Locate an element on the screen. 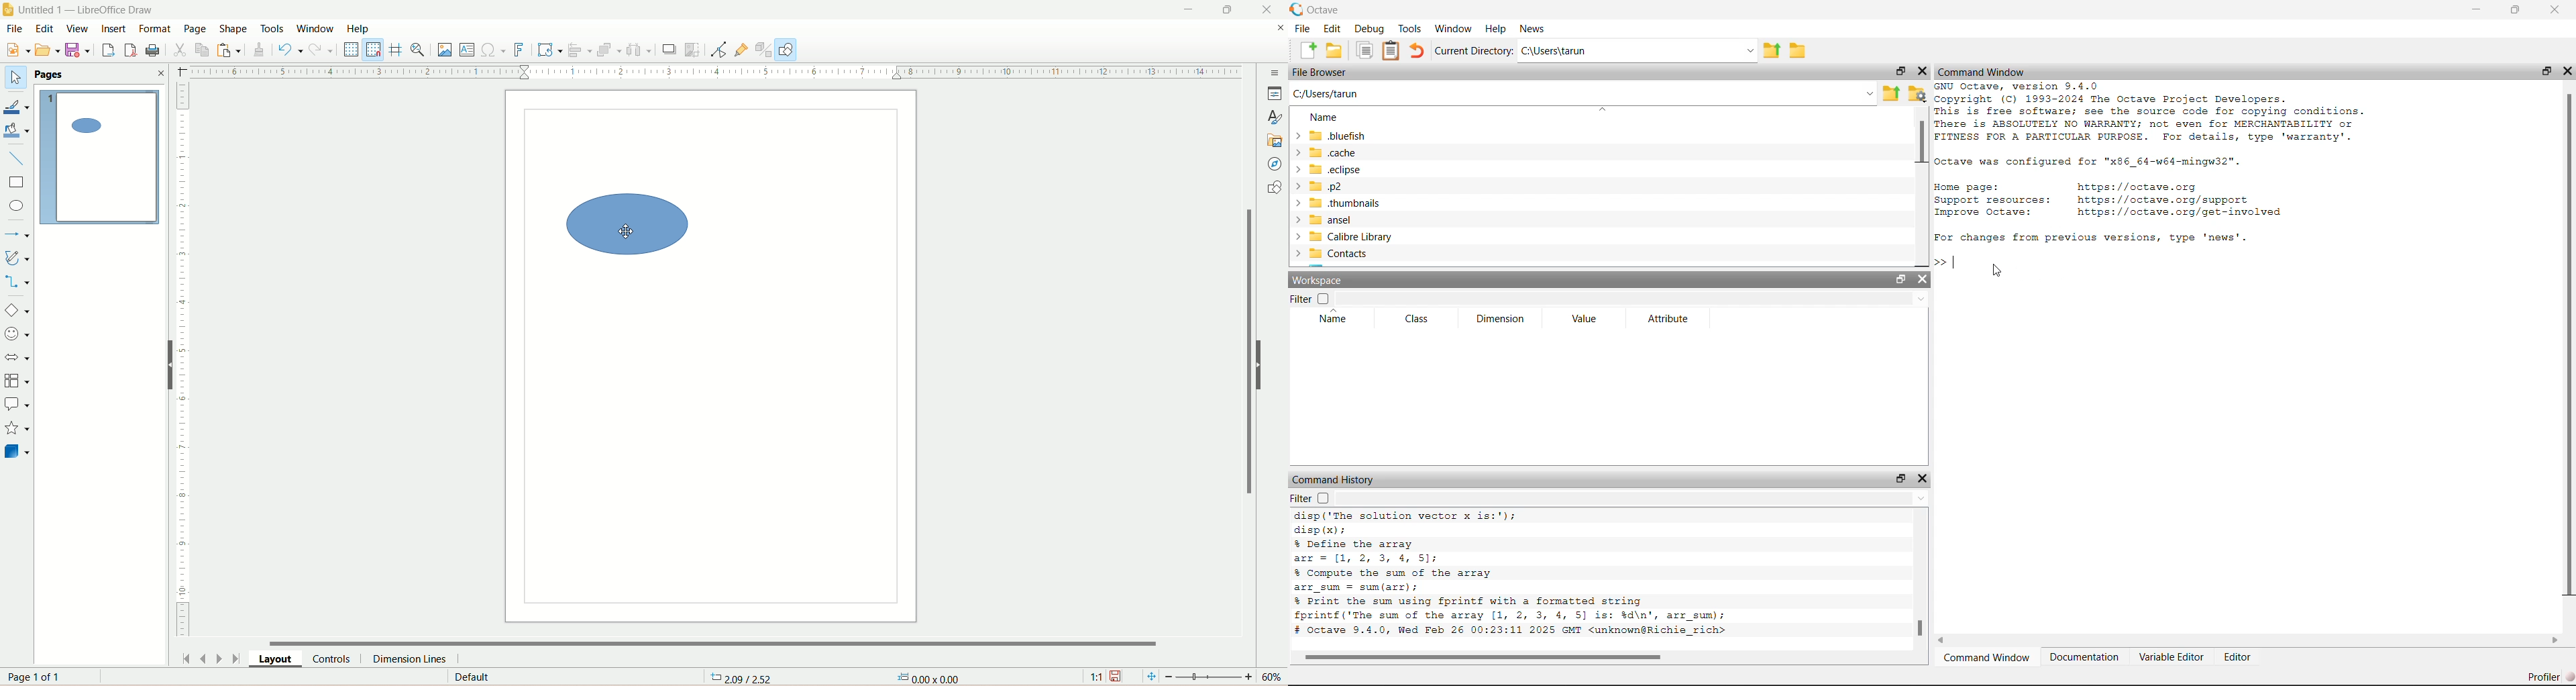  open is located at coordinates (46, 48).